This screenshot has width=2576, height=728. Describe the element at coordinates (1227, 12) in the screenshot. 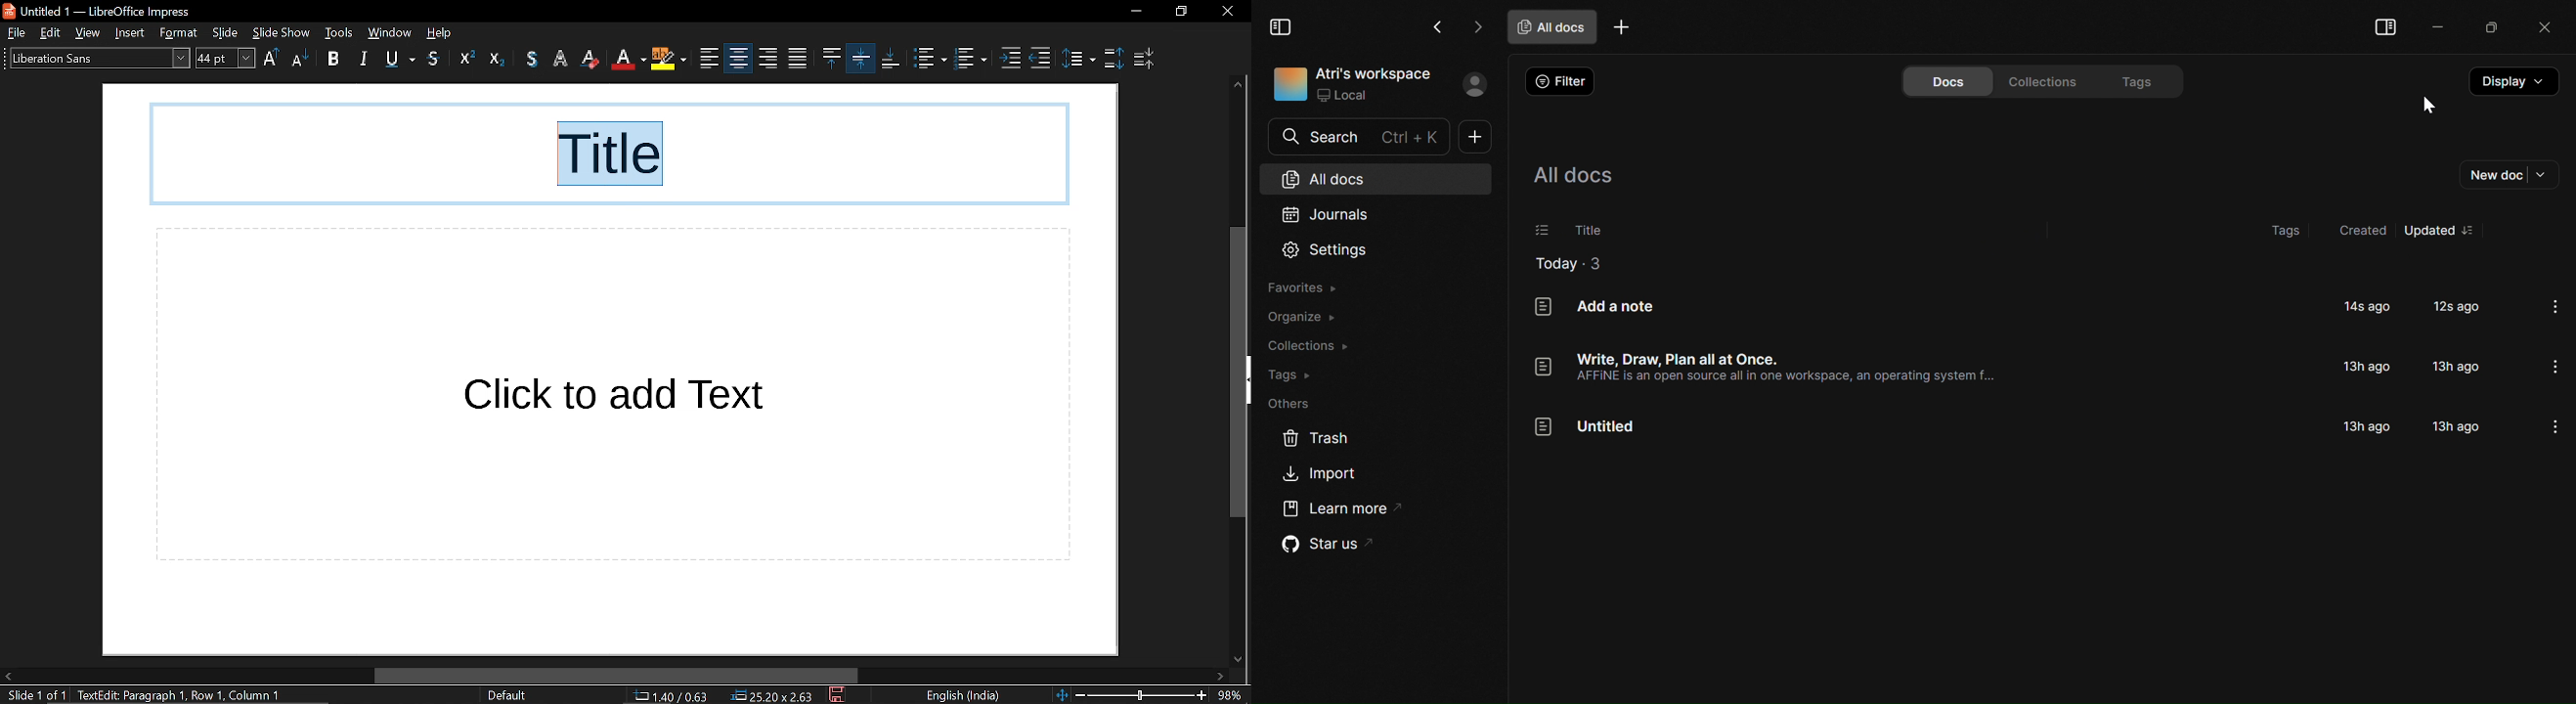

I see `close` at that location.